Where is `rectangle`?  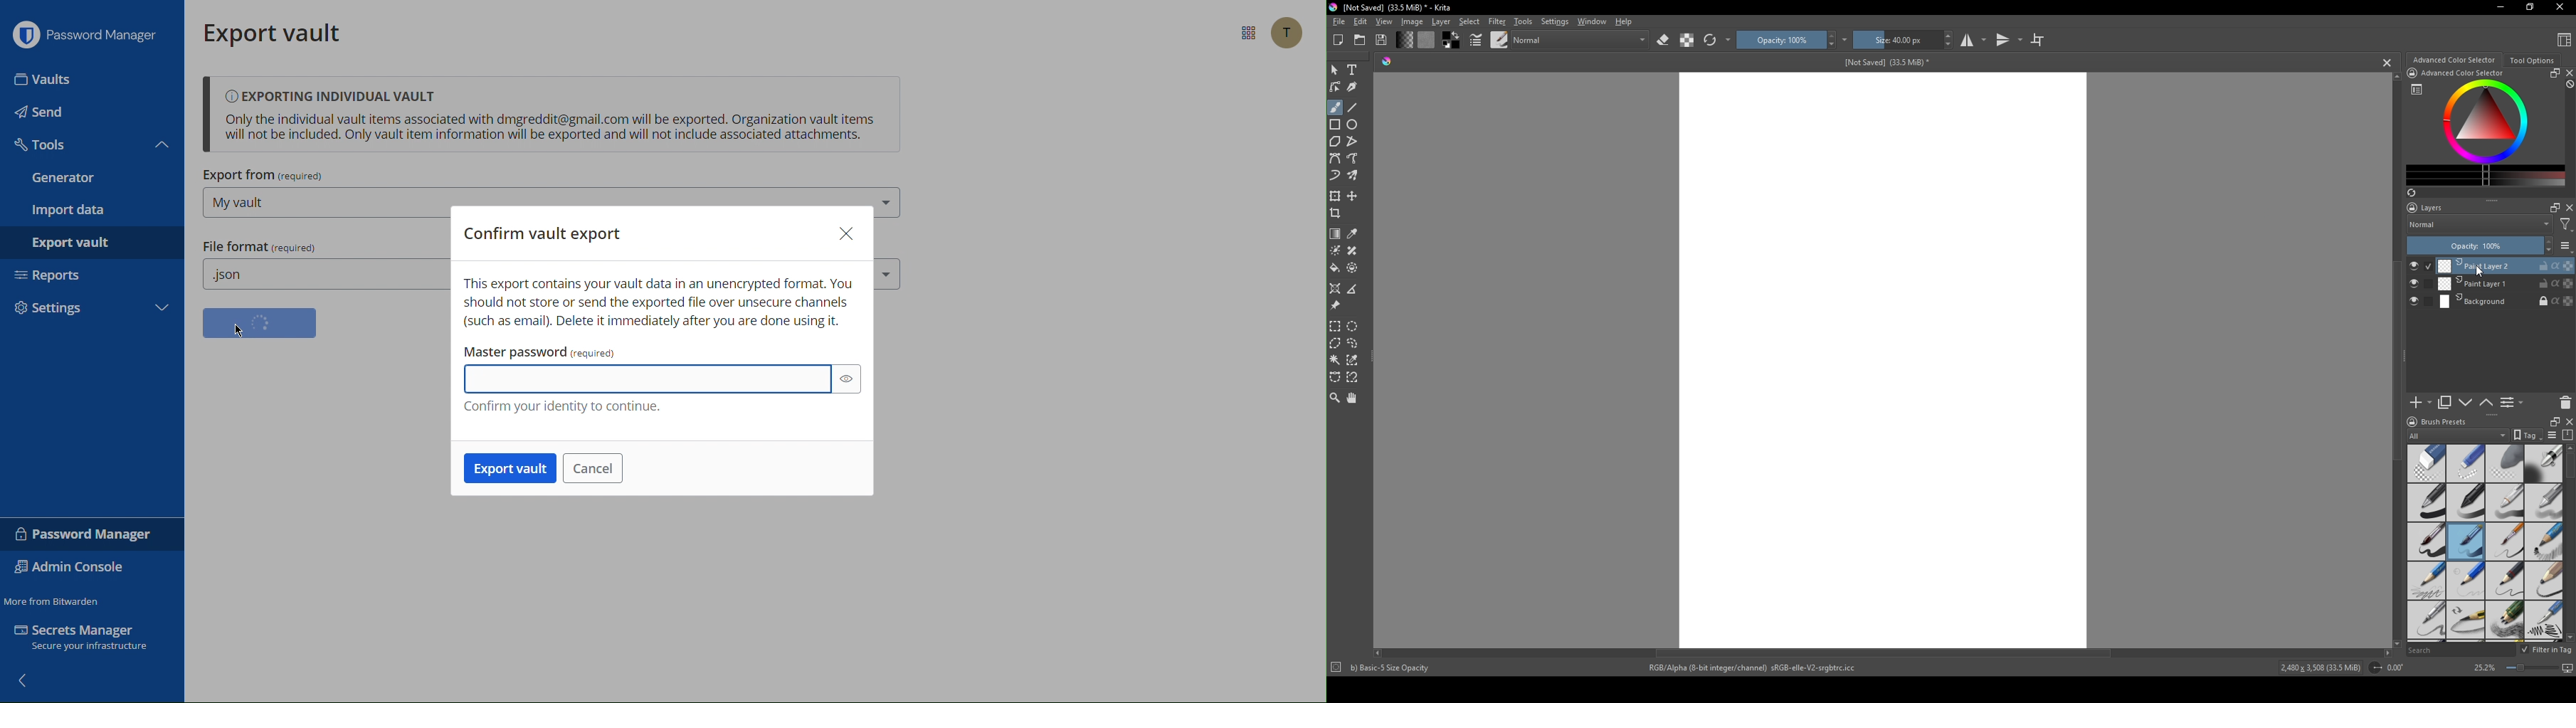
rectangle is located at coordinates (1336, 125).